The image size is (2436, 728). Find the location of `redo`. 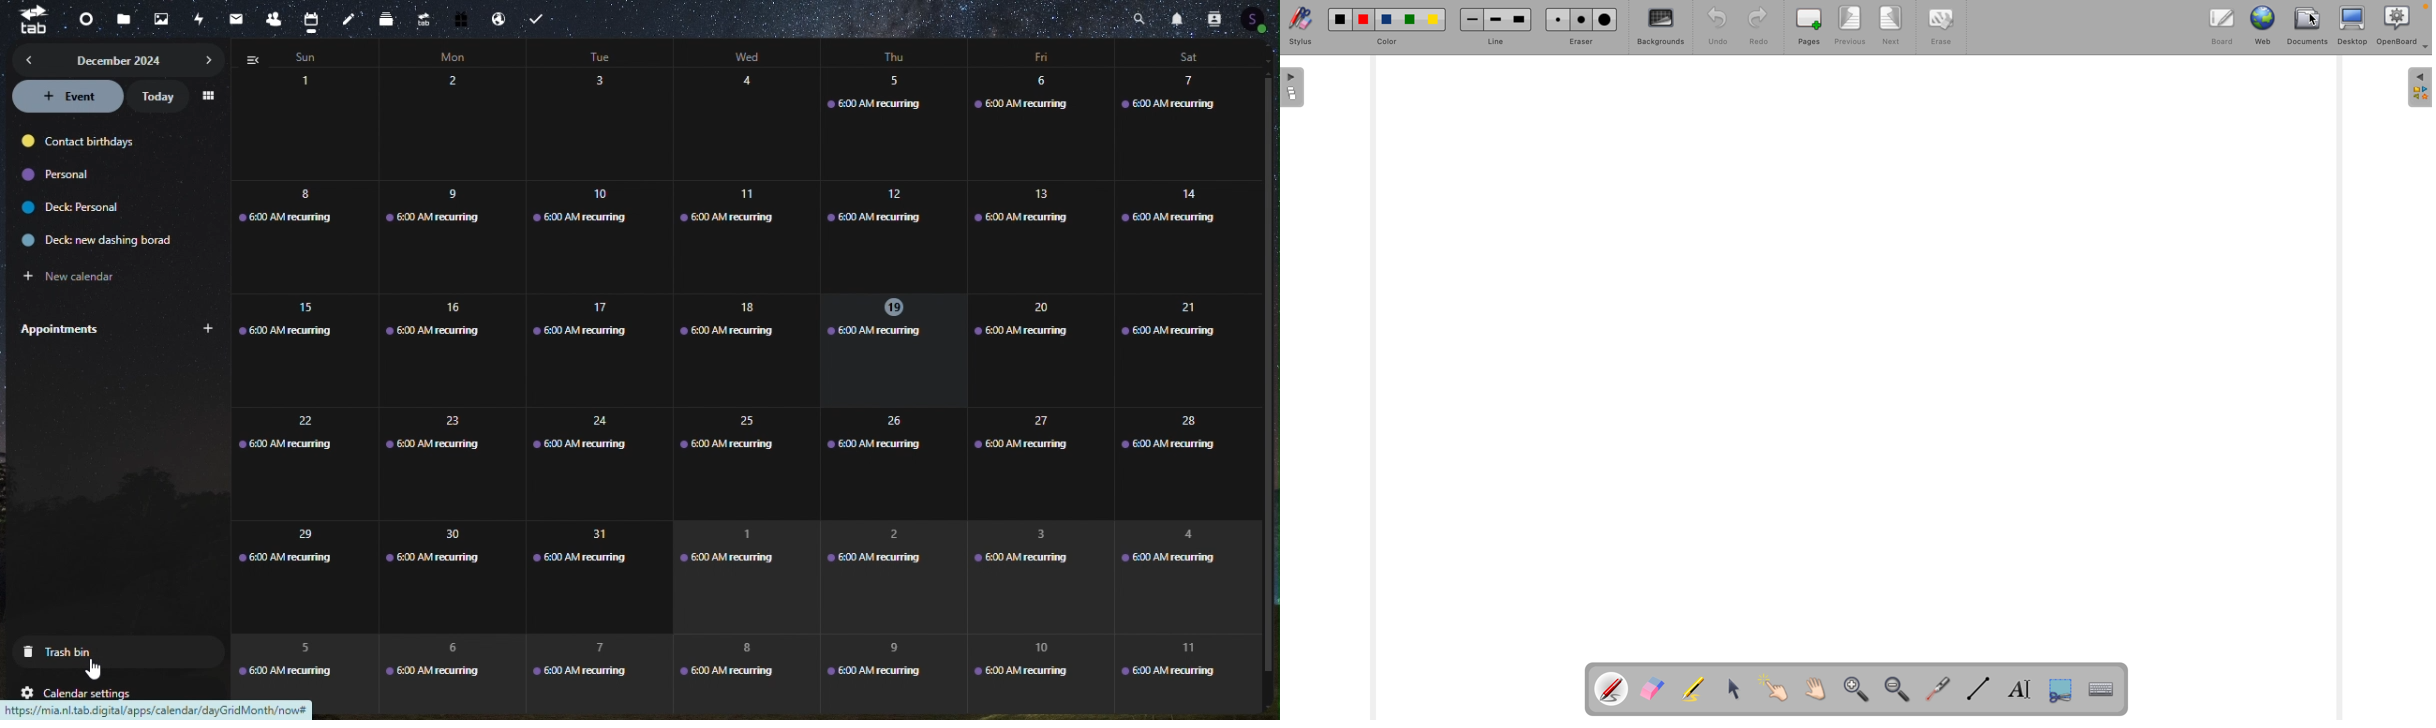

redo is located at coordinates (1758, 28).